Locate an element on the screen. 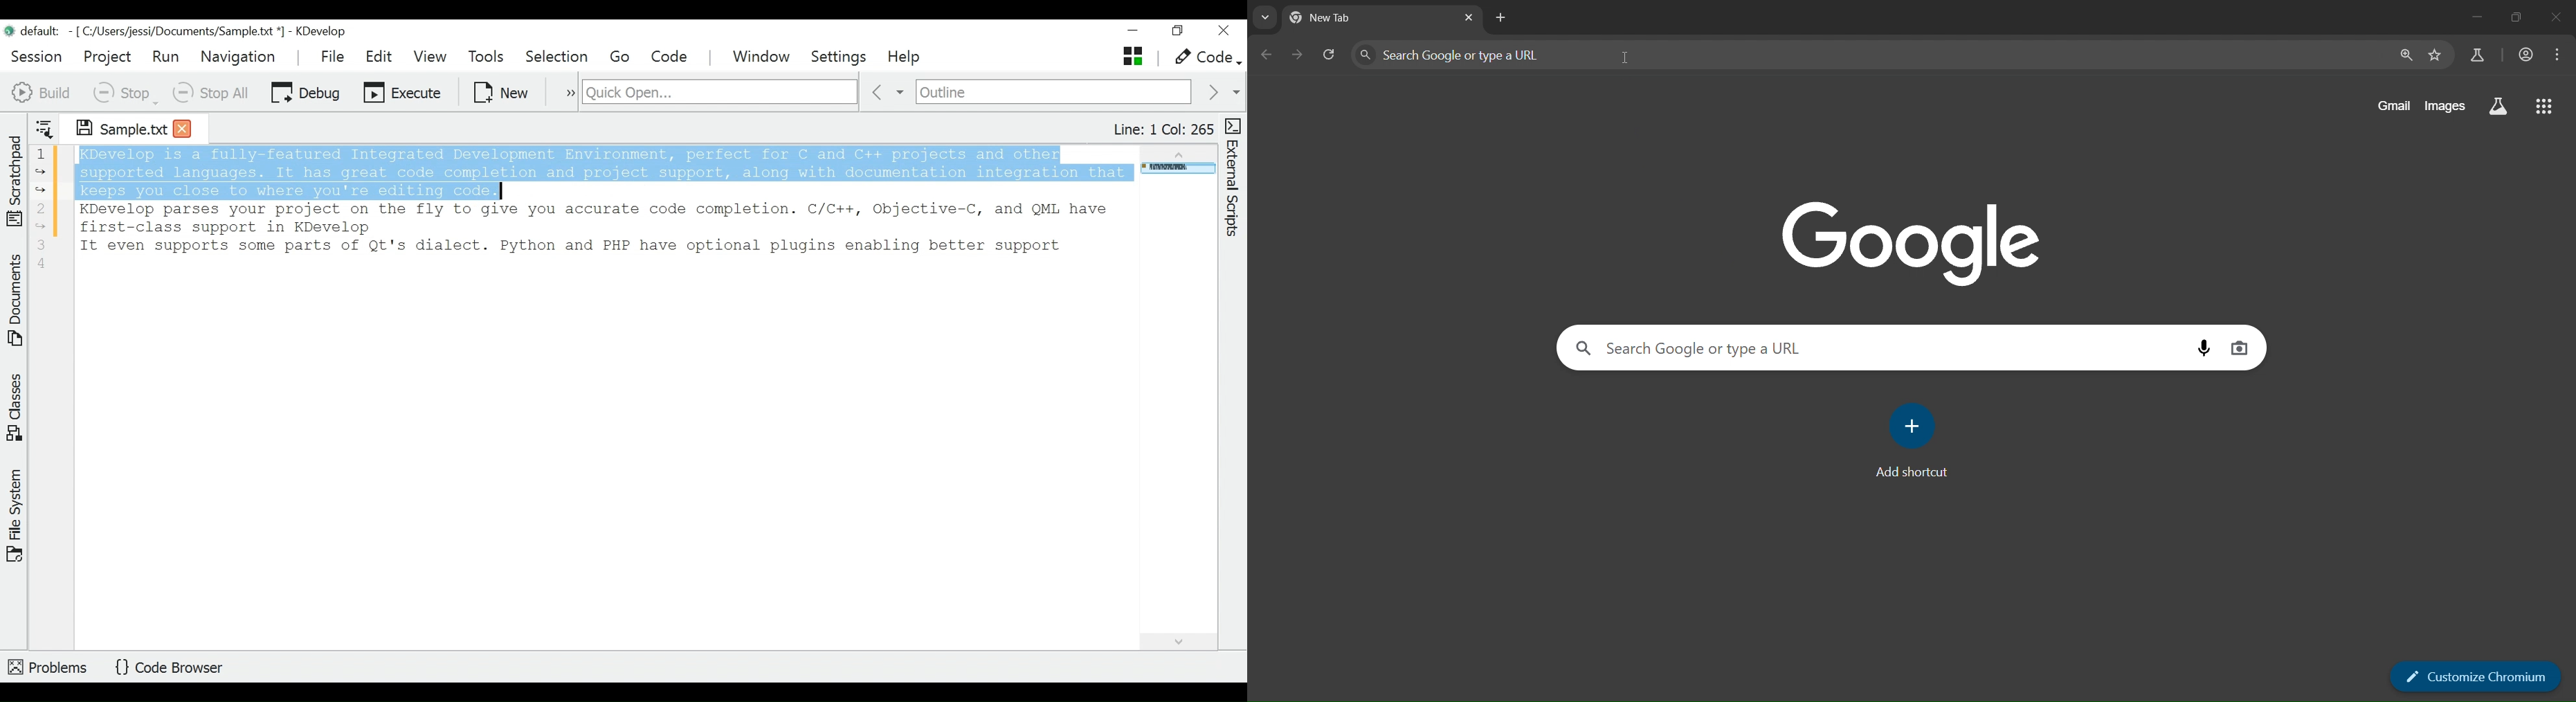 This screenshot has width=2576, height=728. gmail is located at coordinates (2391, 105).